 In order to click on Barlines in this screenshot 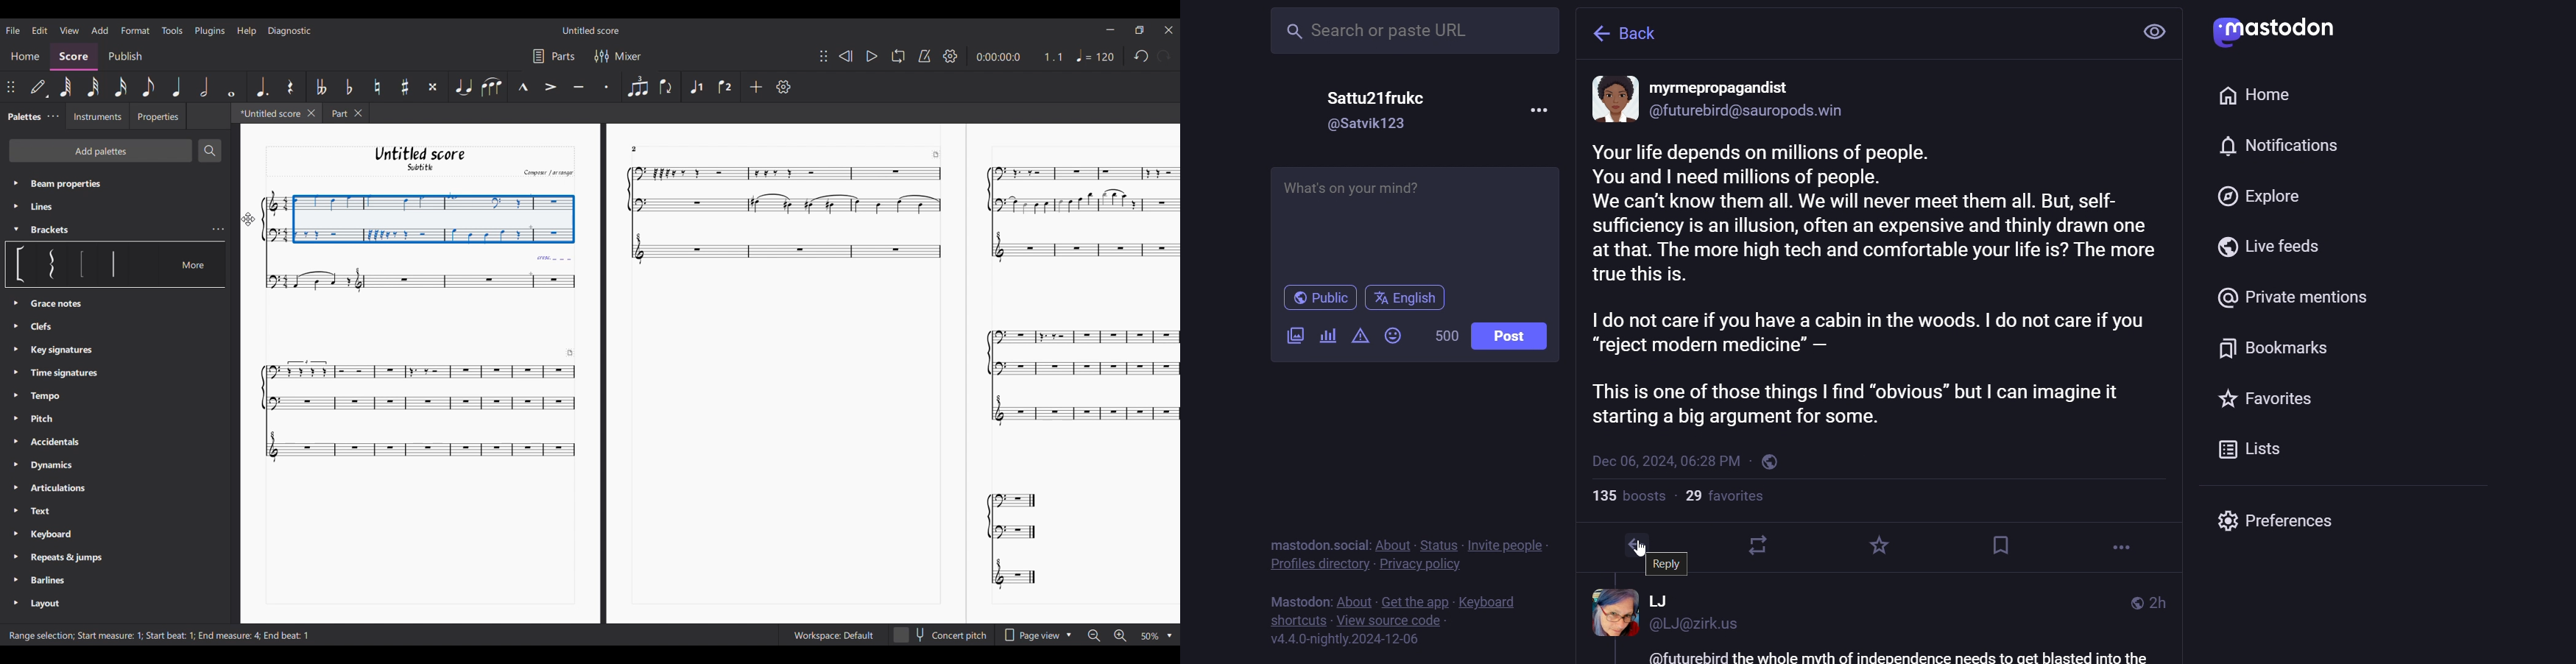, I will do `click(53, 579)`.